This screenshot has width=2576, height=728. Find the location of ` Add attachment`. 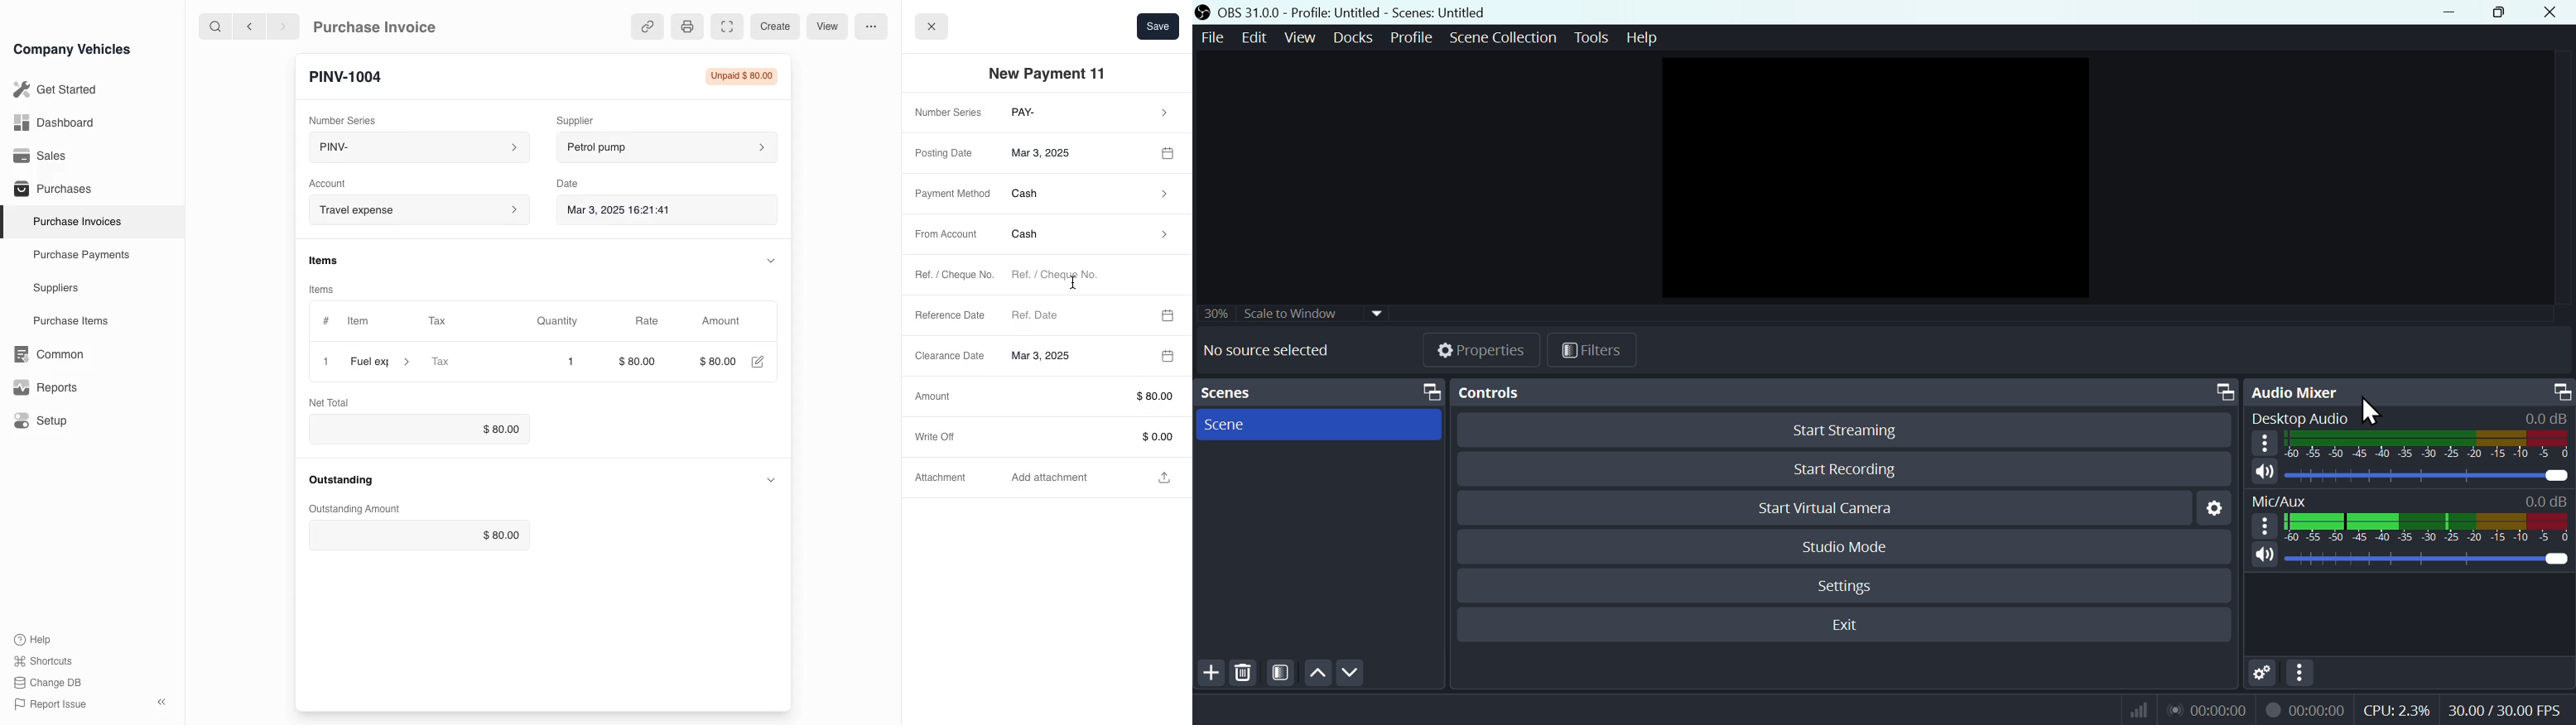

 Add attachment is located at coordinates (1093, 476).